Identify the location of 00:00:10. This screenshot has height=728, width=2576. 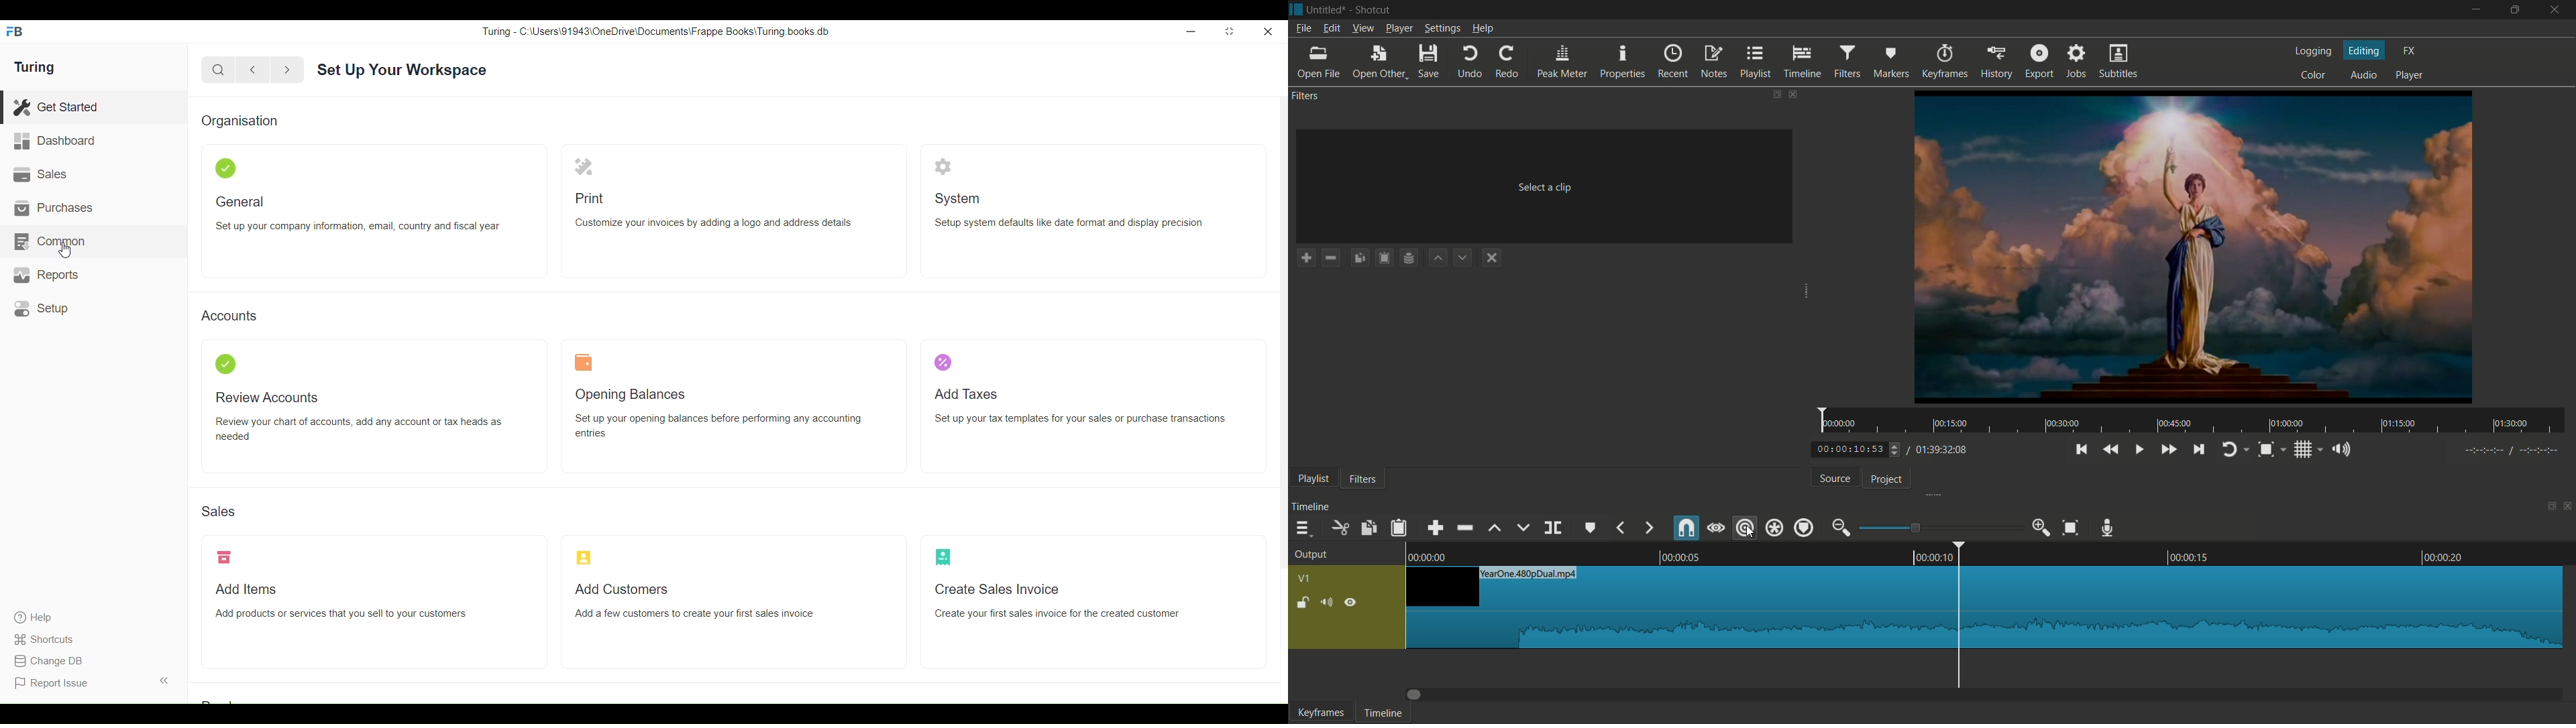
(1931, 558).